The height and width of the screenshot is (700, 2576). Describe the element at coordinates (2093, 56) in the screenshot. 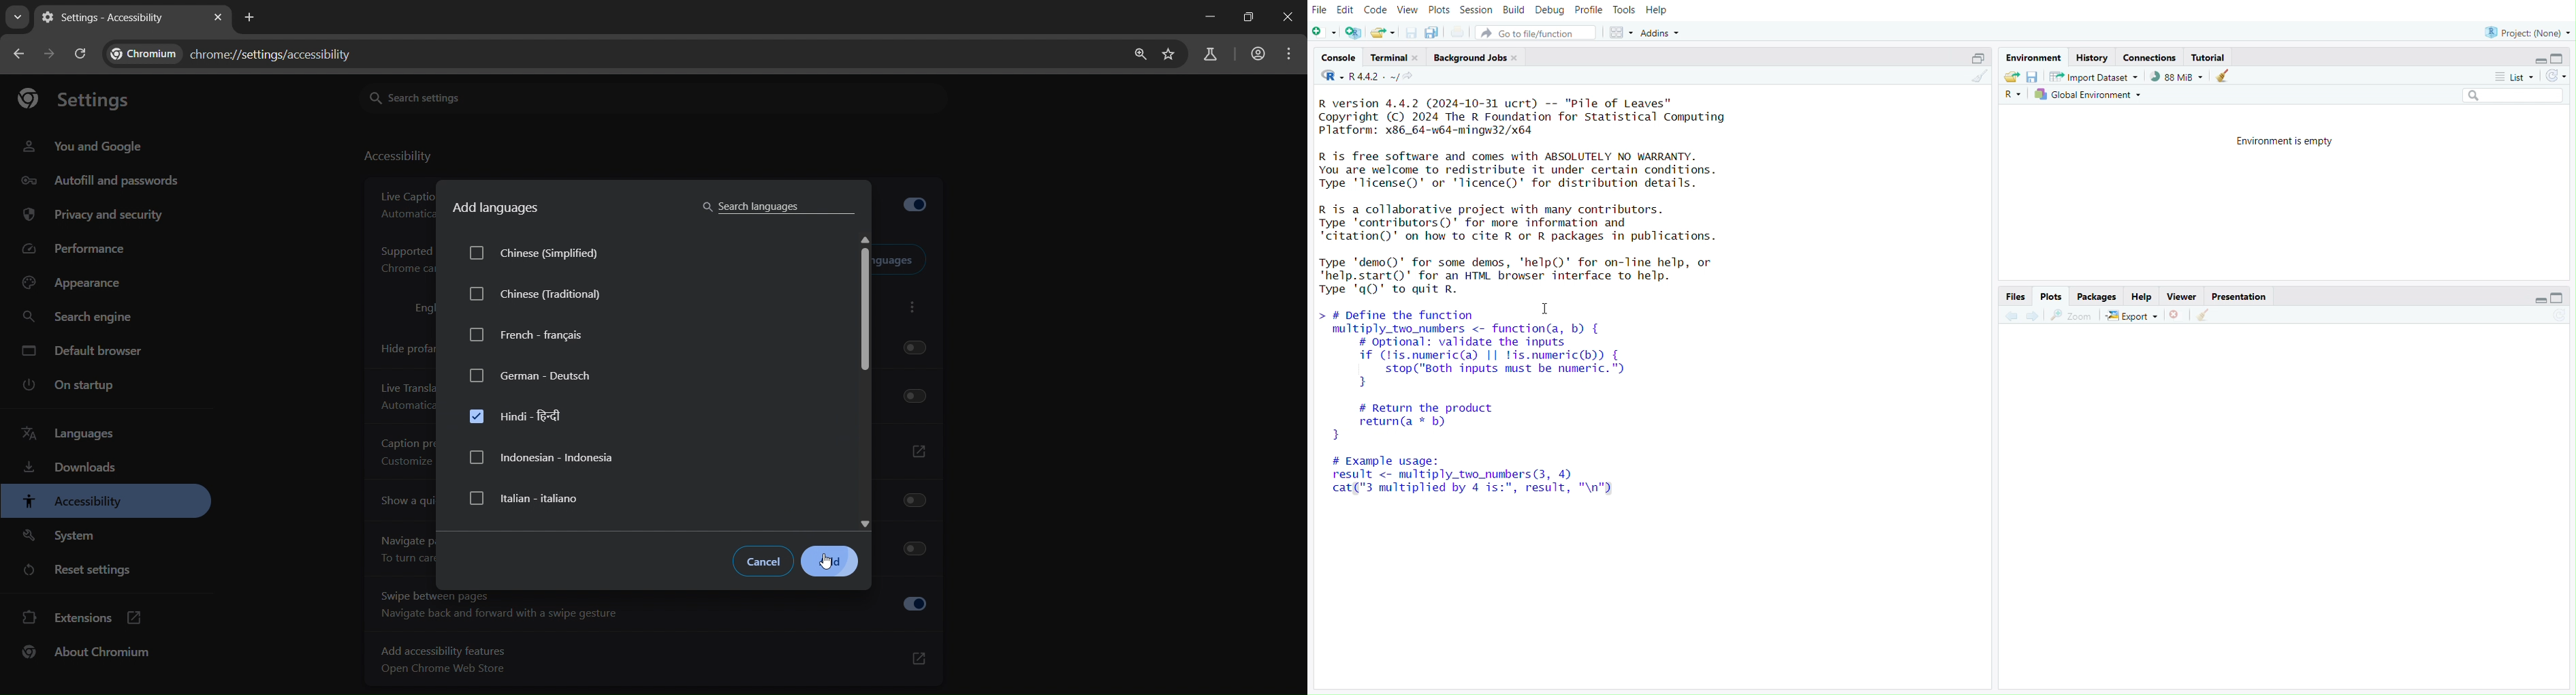

I see `History` at that location.